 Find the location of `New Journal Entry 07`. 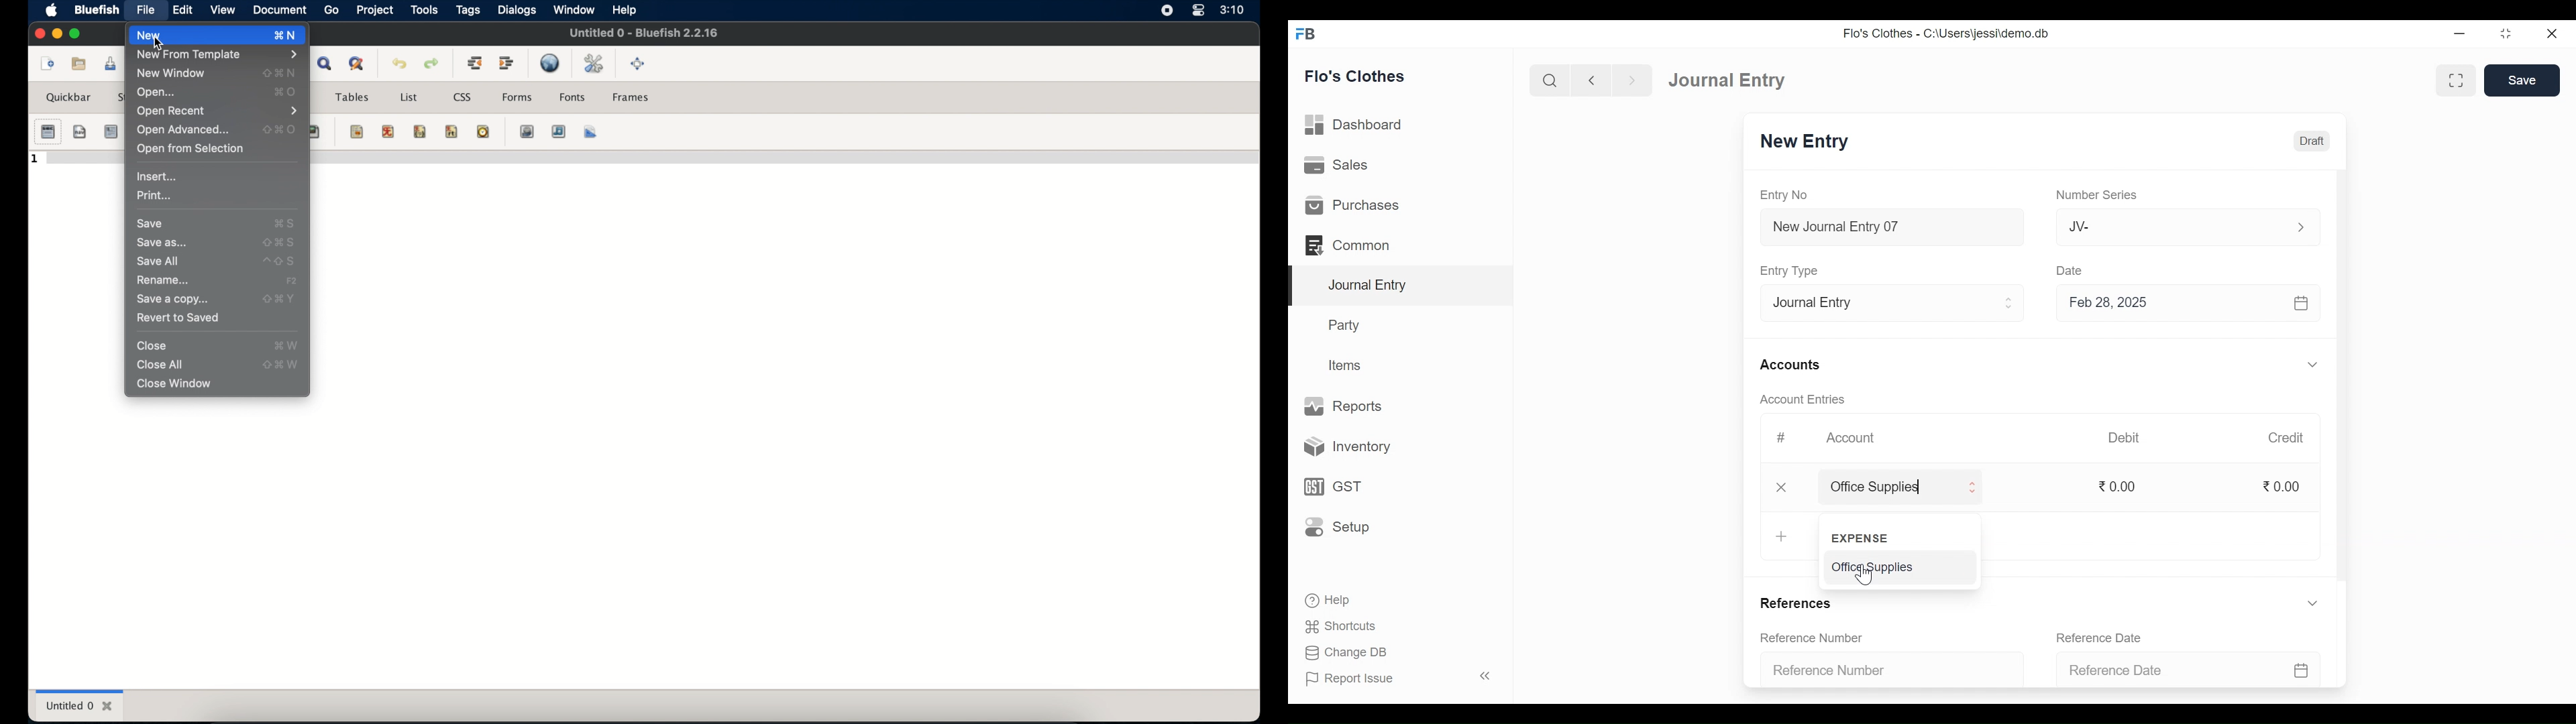

New Journal Entry 07 is located at coordinates (1893, 229).